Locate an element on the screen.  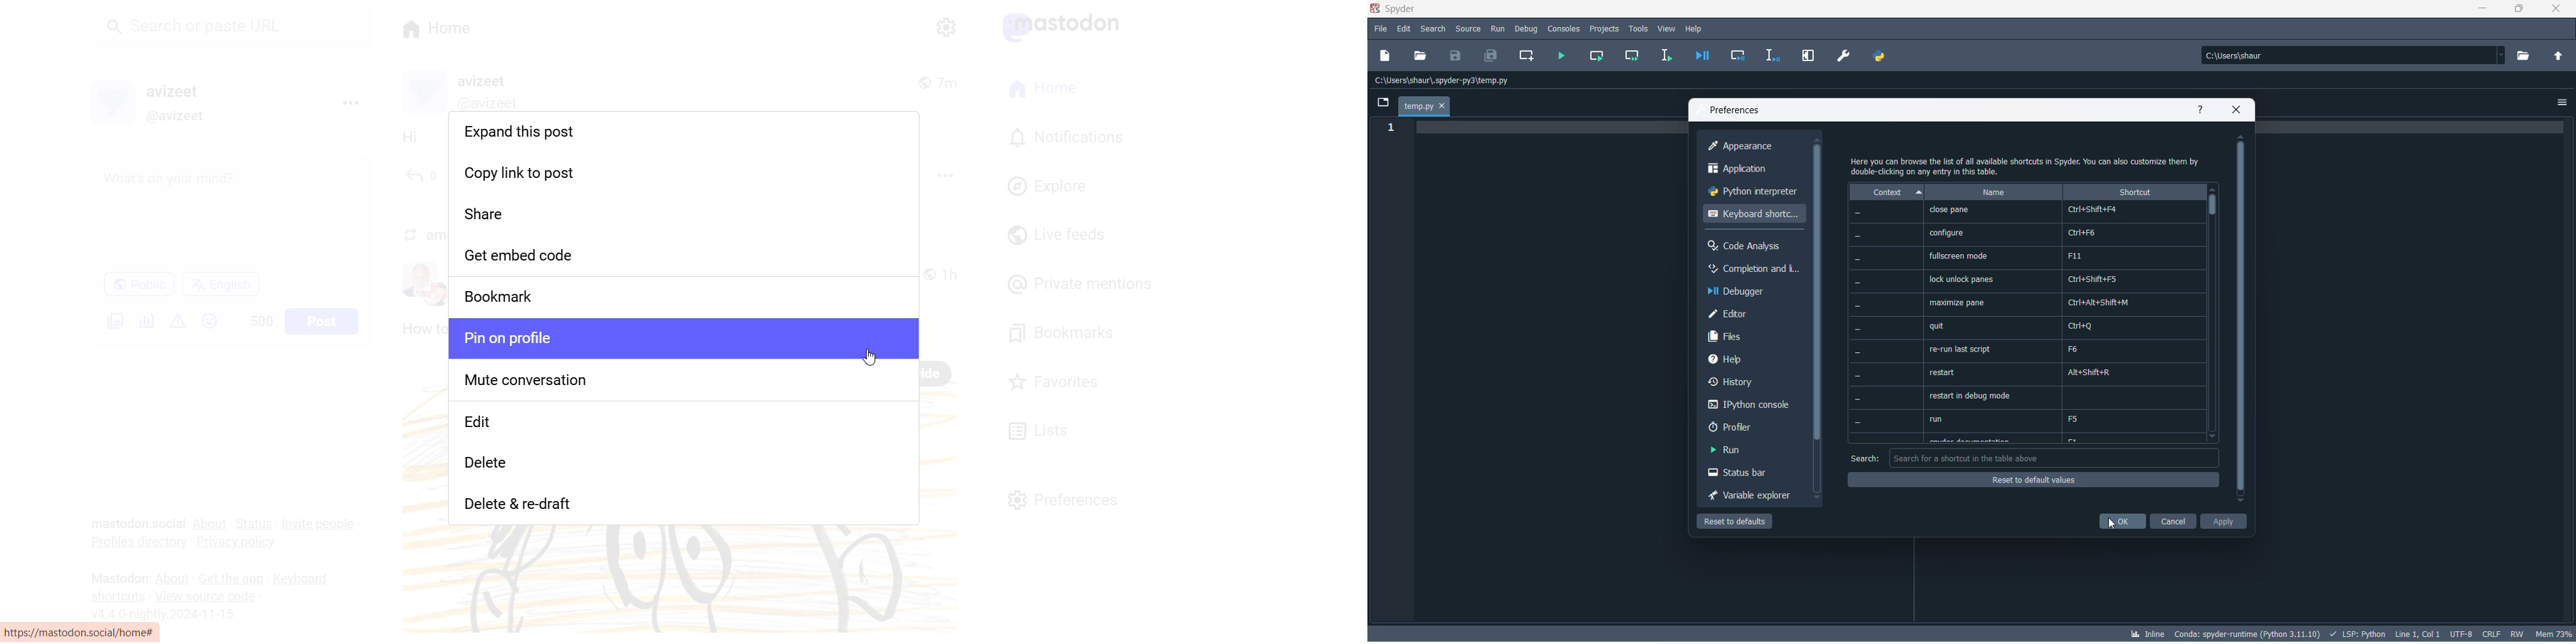
line and column number is located at coordinates (2419, 632).